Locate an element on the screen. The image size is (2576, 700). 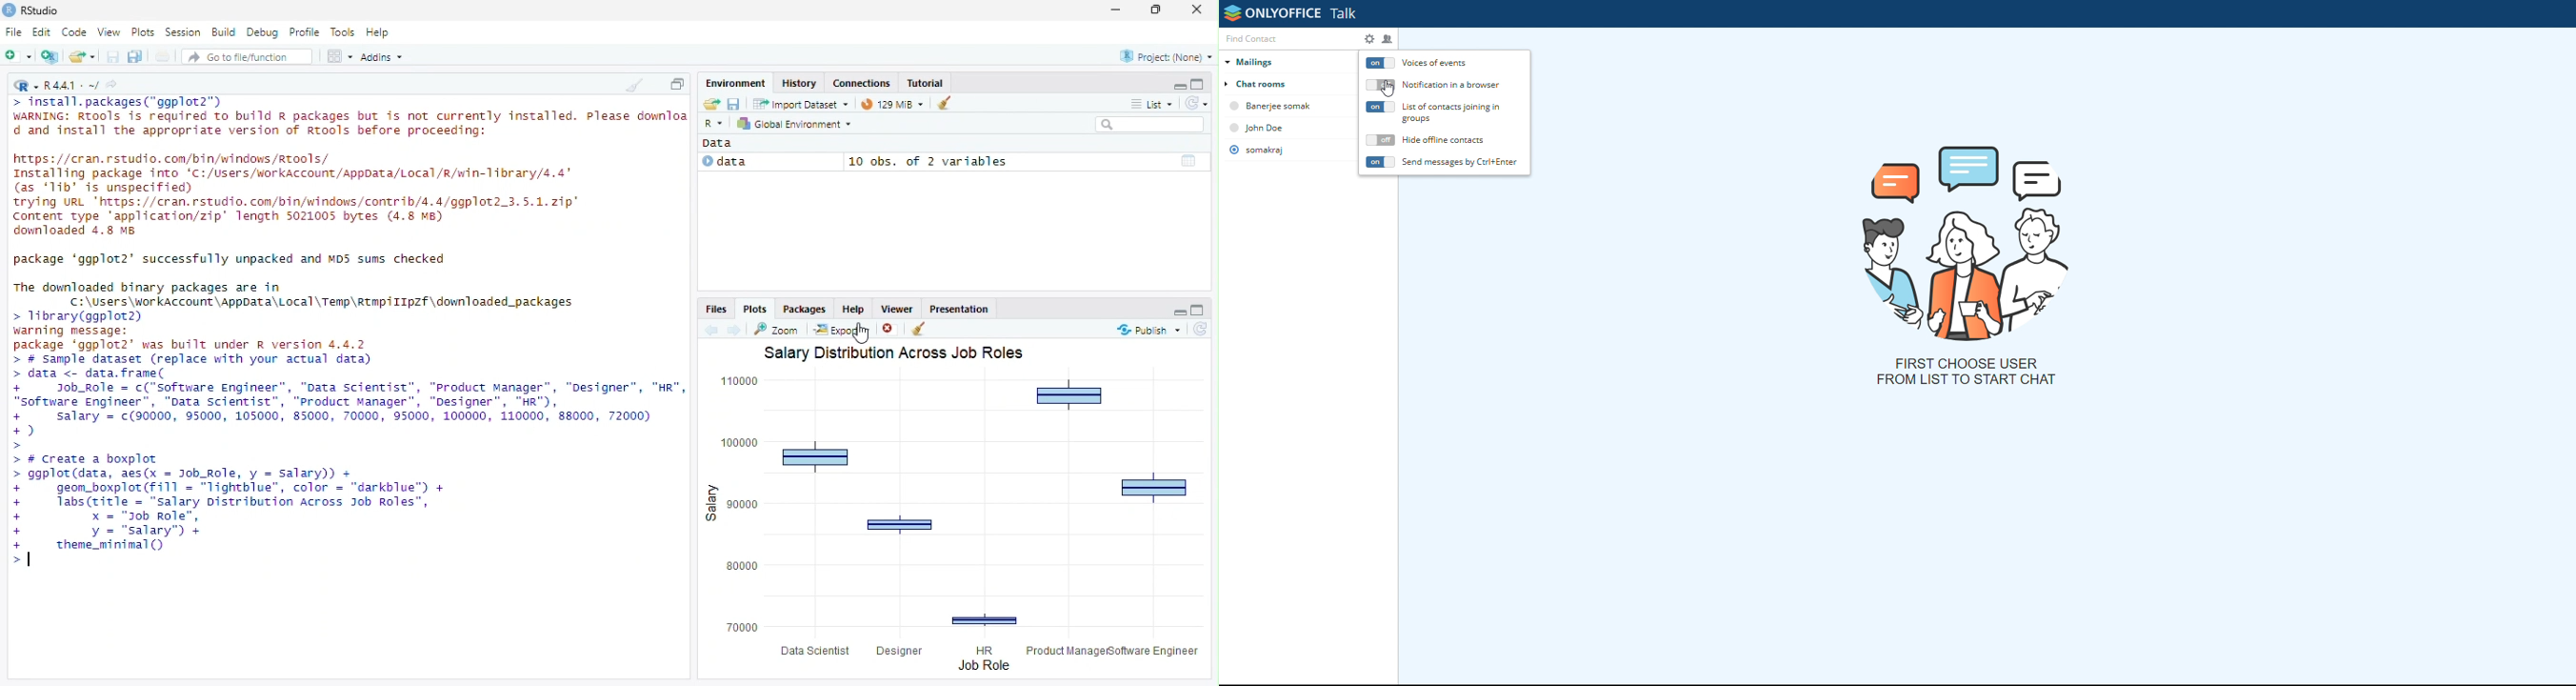
current memory usage - 129MiB is located at coordinates (892, 104).